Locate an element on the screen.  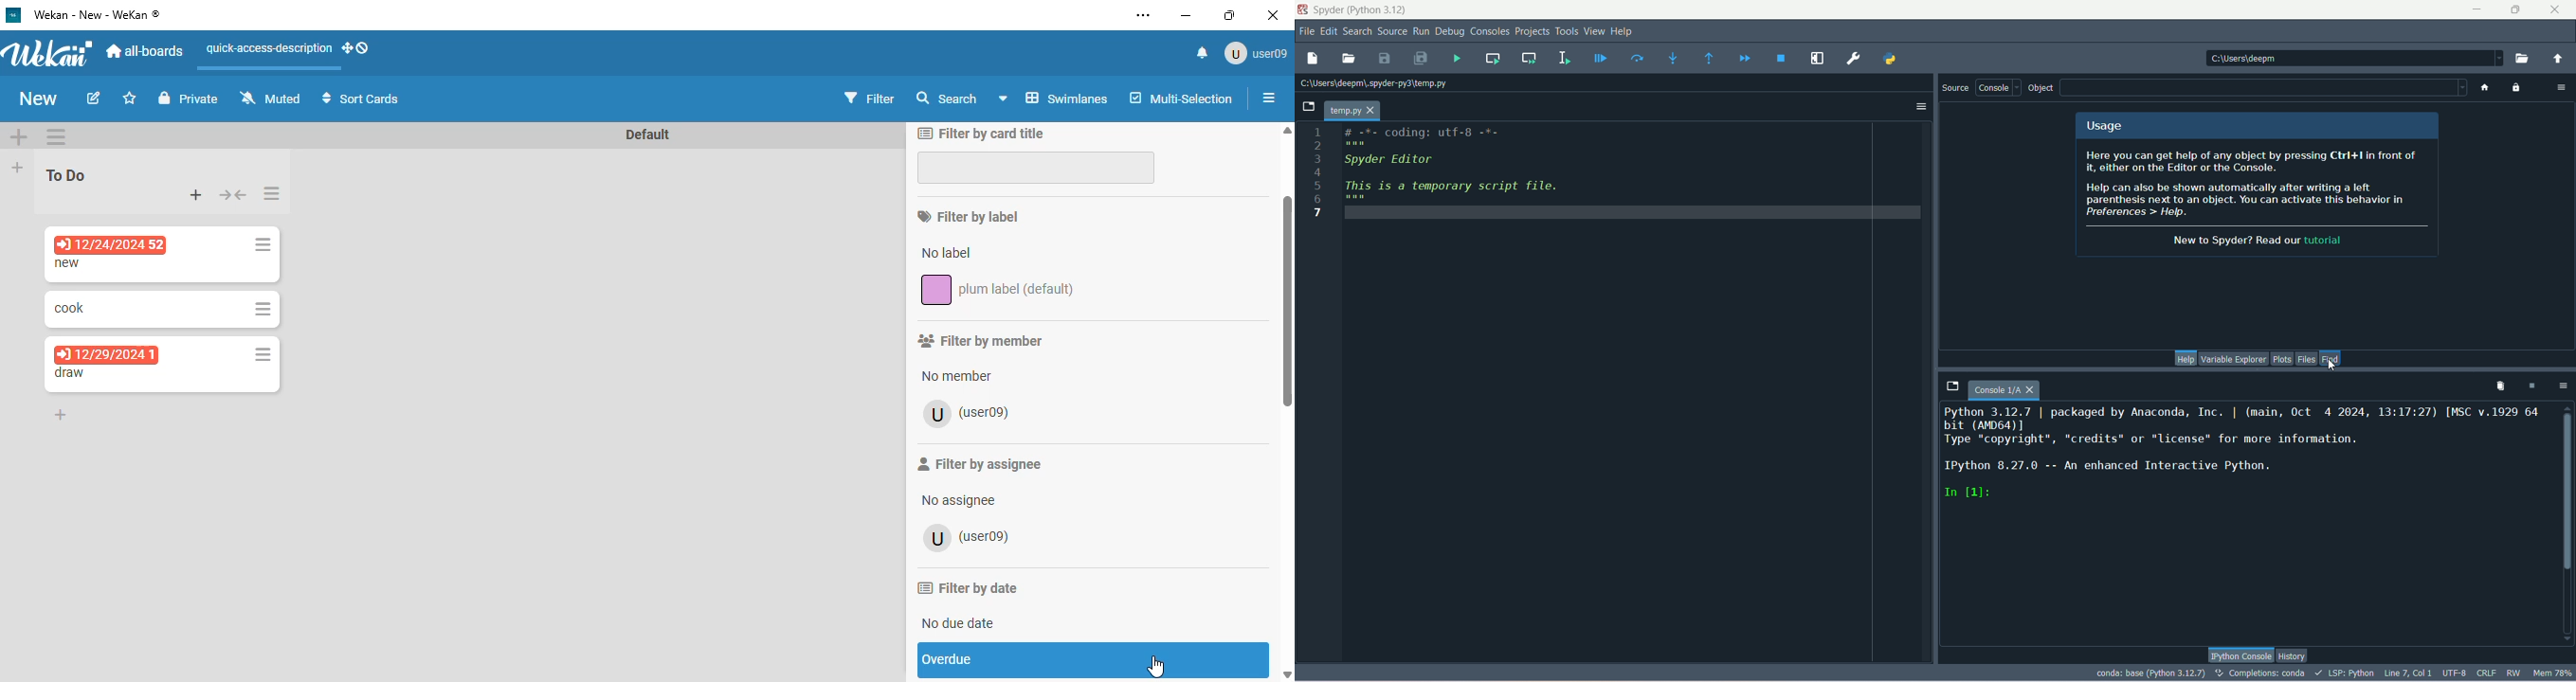
cursor is located at coordinates (1156, 666).